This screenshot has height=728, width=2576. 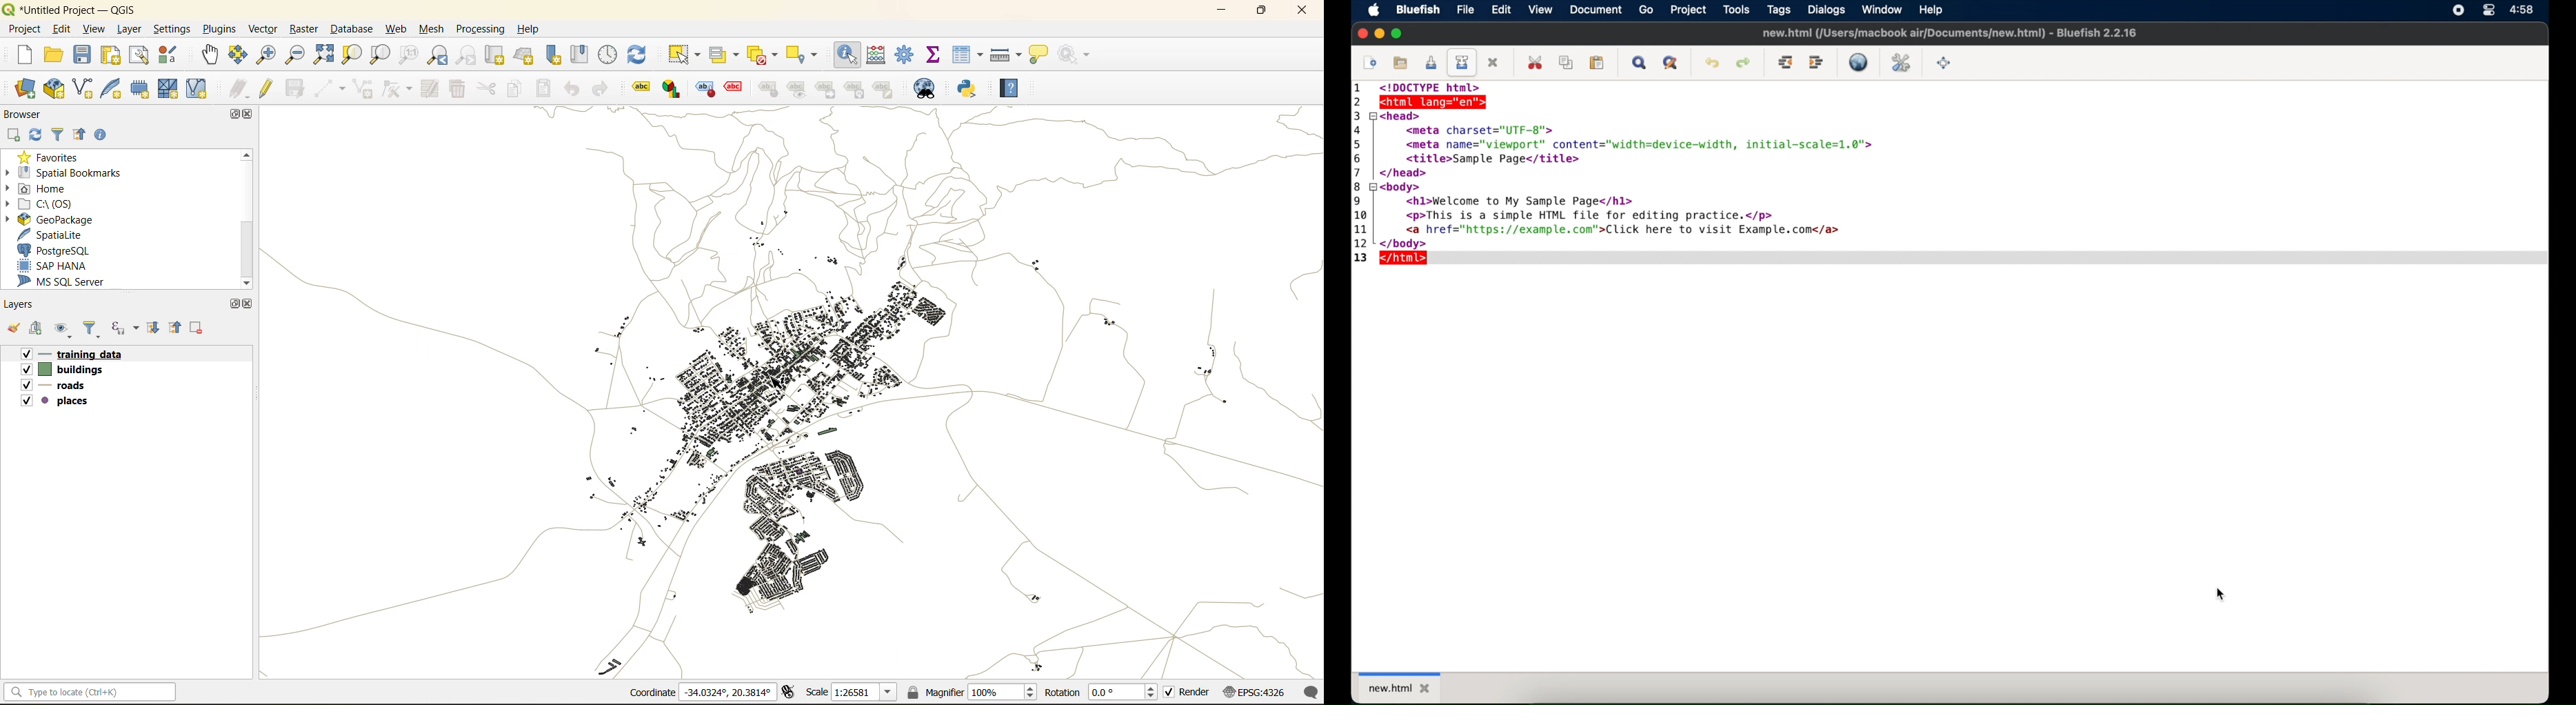 I want to click on home, so click(x=41, y=188).